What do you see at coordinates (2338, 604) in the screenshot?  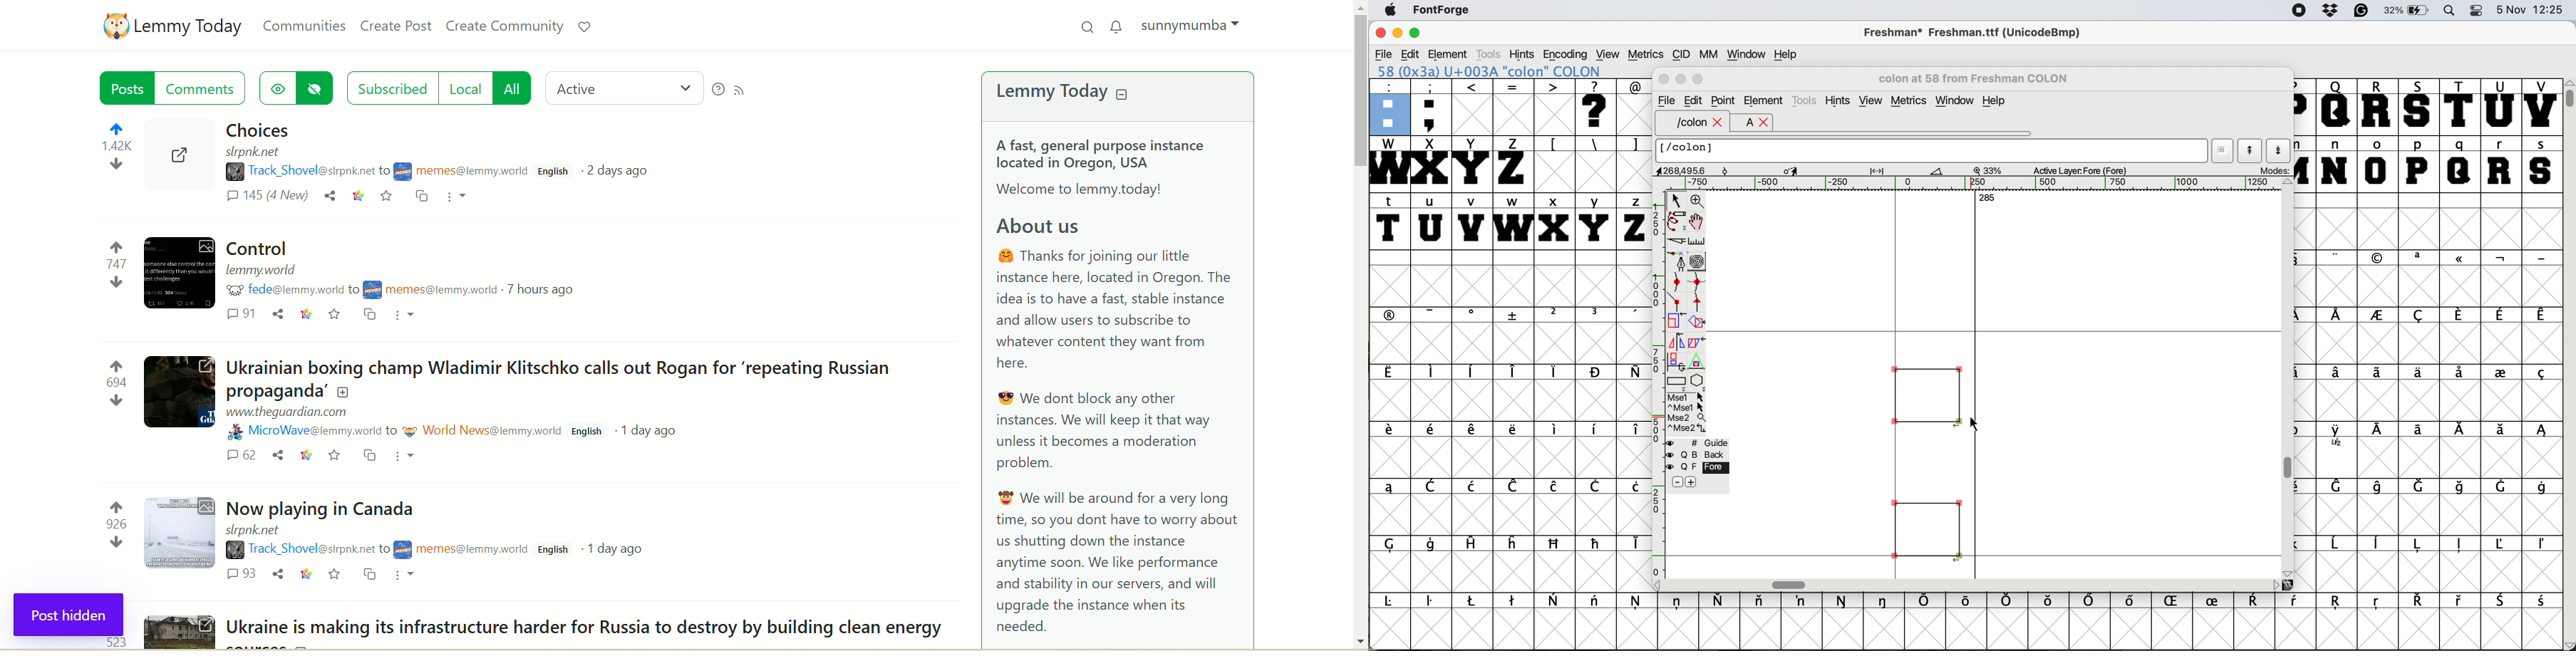 I see `symbol` at bounding box center [2338, 604].